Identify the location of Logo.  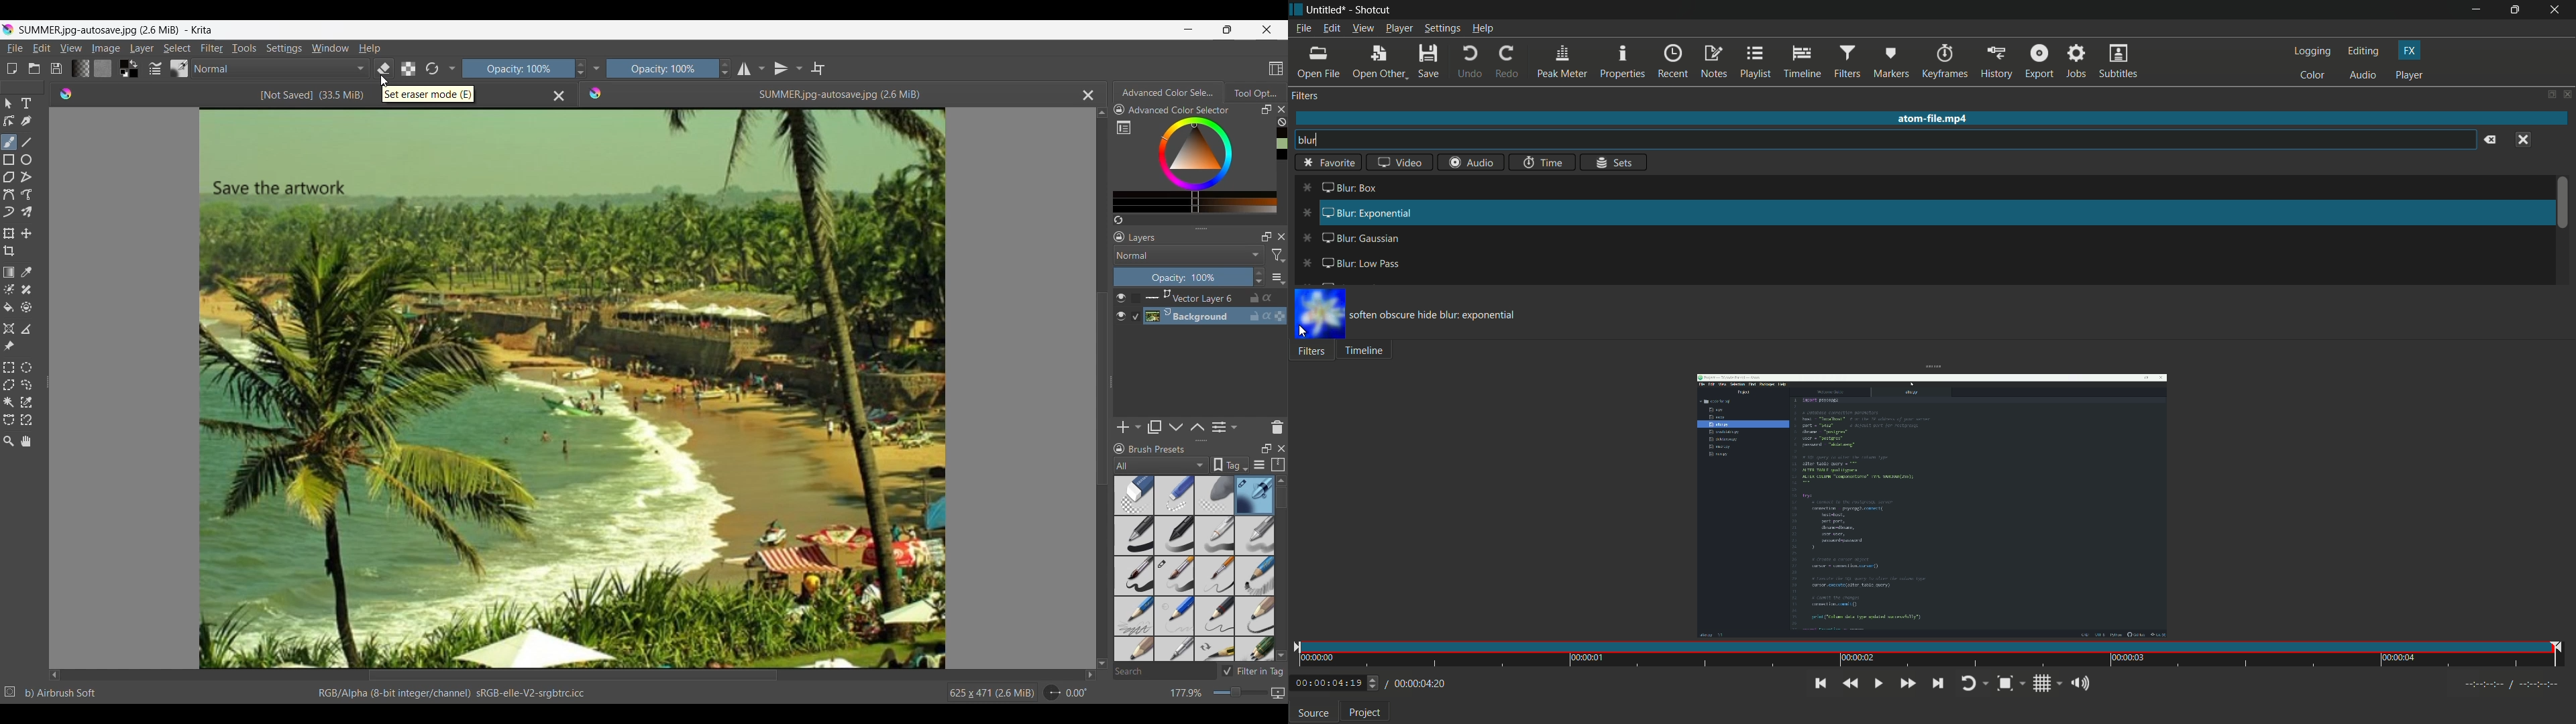
(596, 93).